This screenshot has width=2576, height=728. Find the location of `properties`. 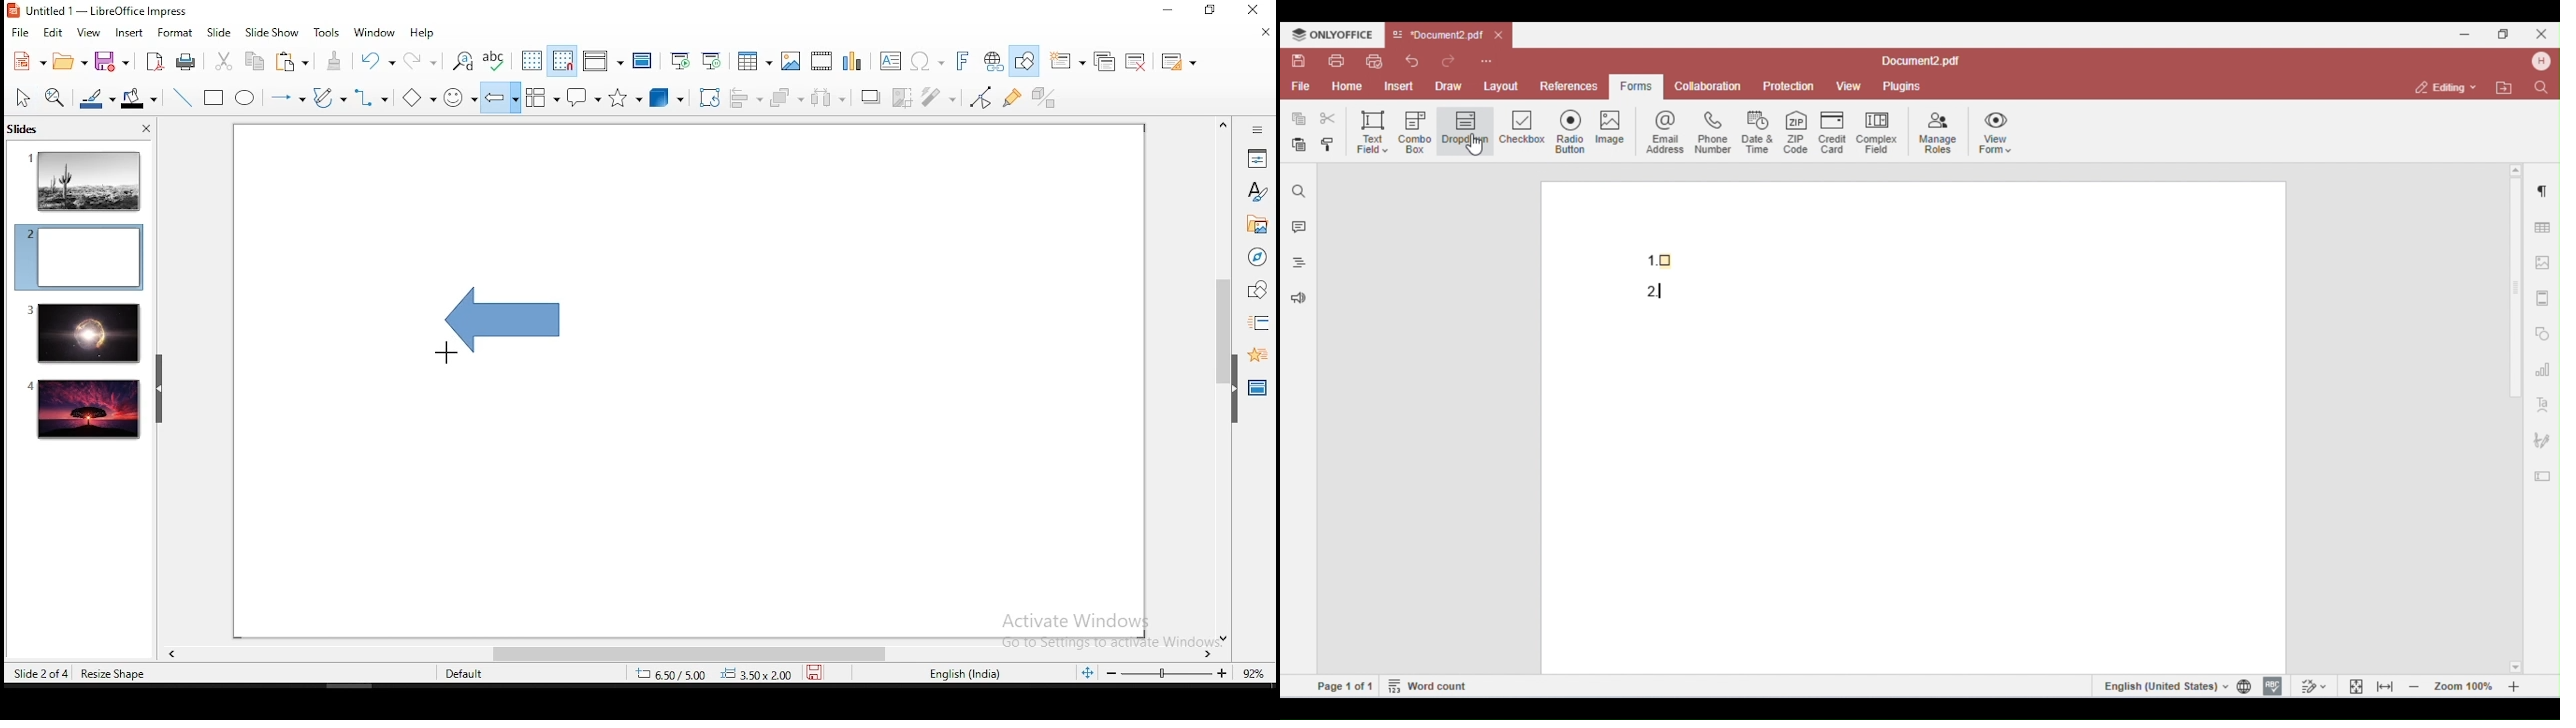

properties is located at coordinates (1257, 157).